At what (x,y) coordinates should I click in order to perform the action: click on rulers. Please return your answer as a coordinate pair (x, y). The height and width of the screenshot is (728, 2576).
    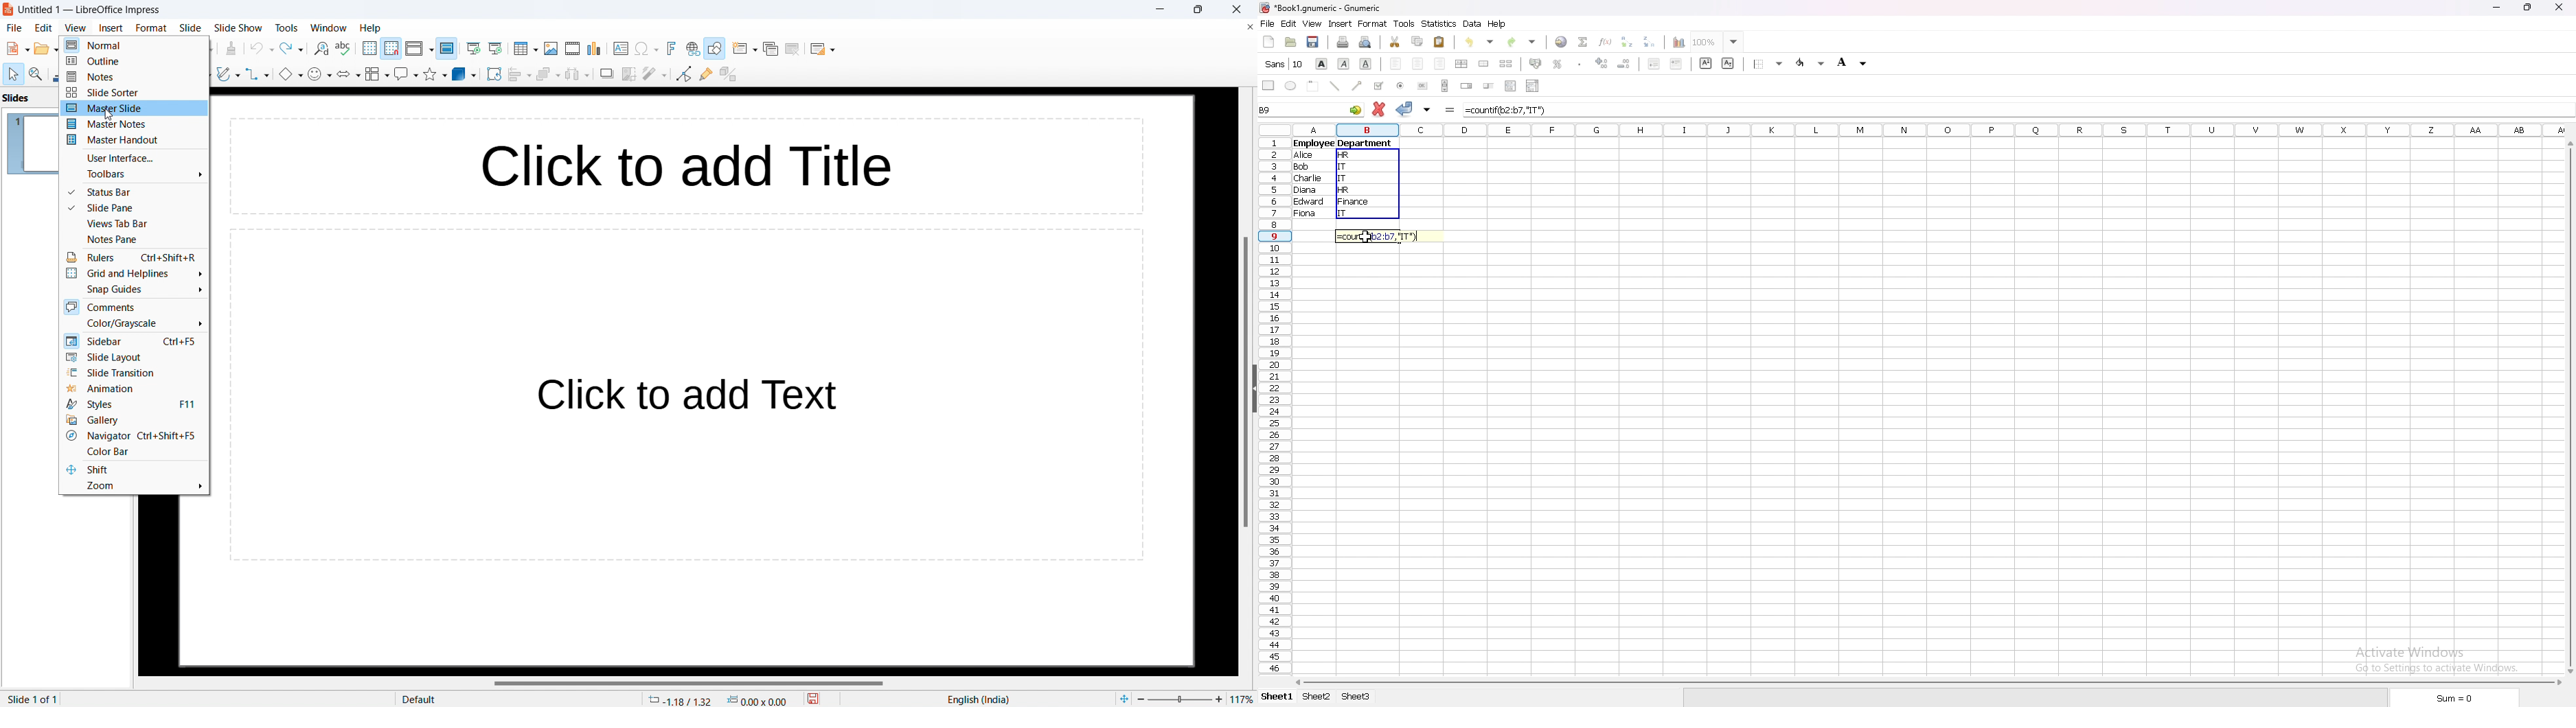
    Looking at the image, I should click on (134, 257).